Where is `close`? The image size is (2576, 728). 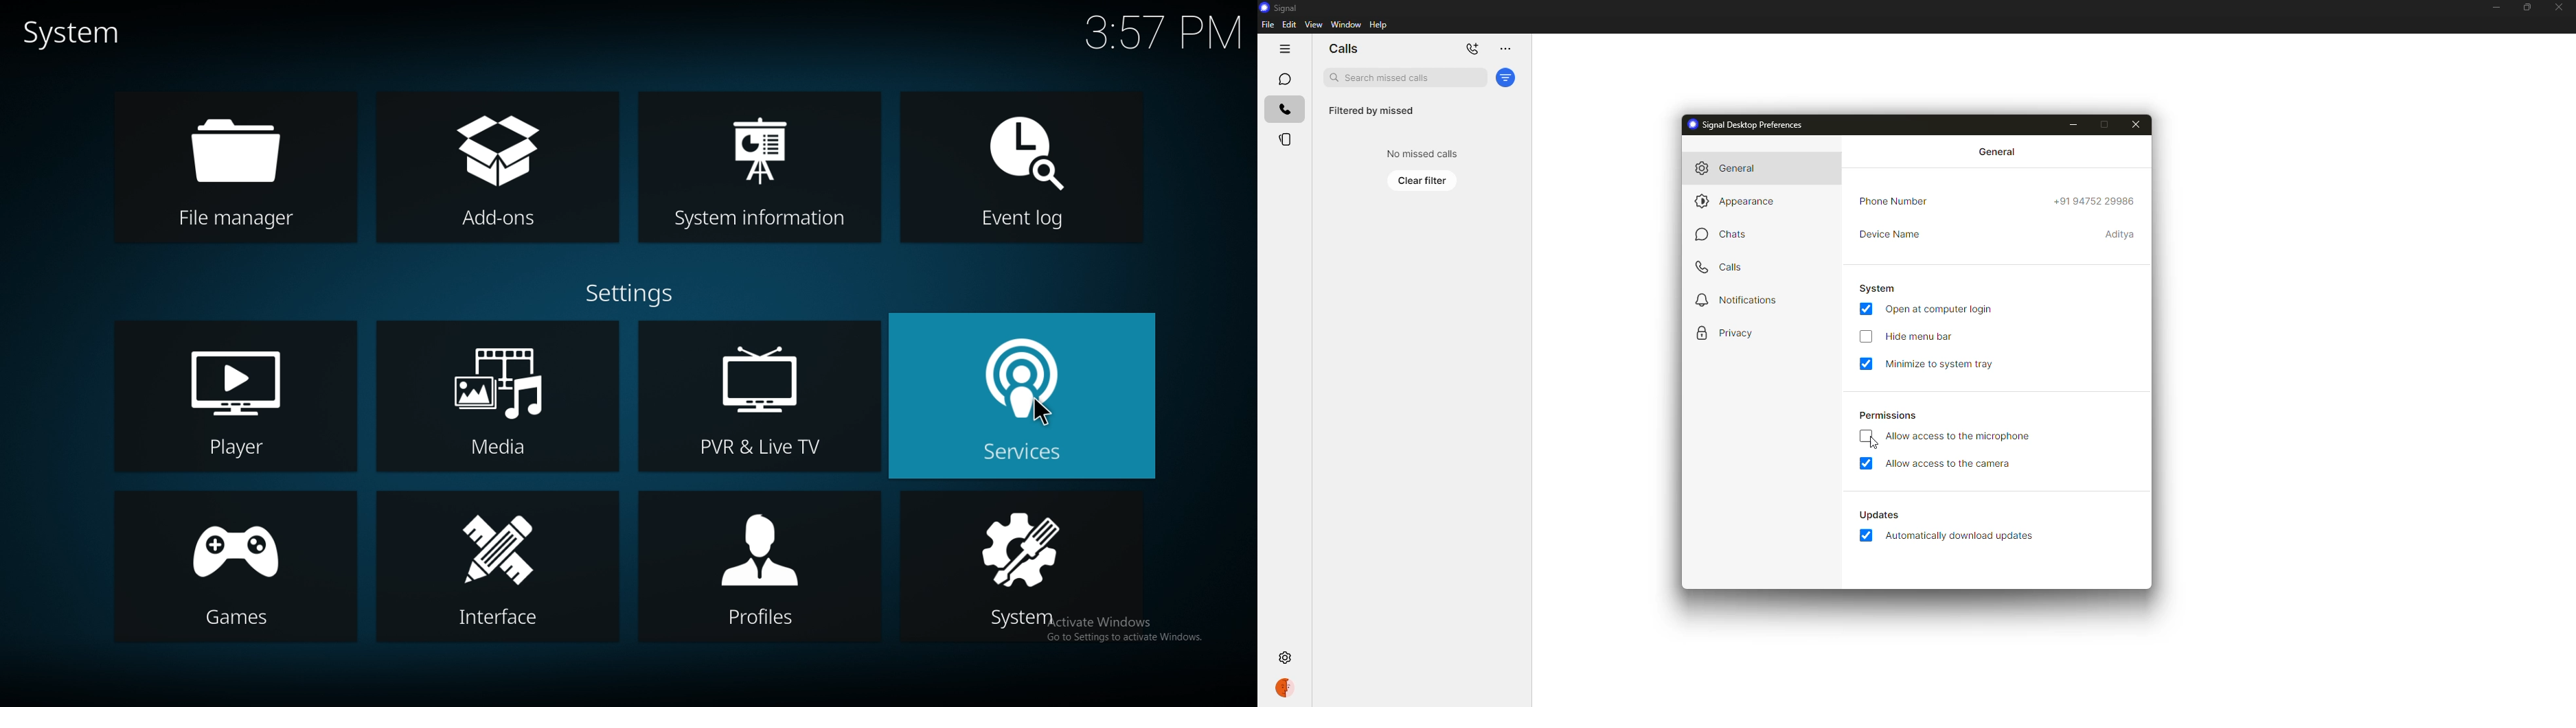 close is located at coordinates (2560, 9).